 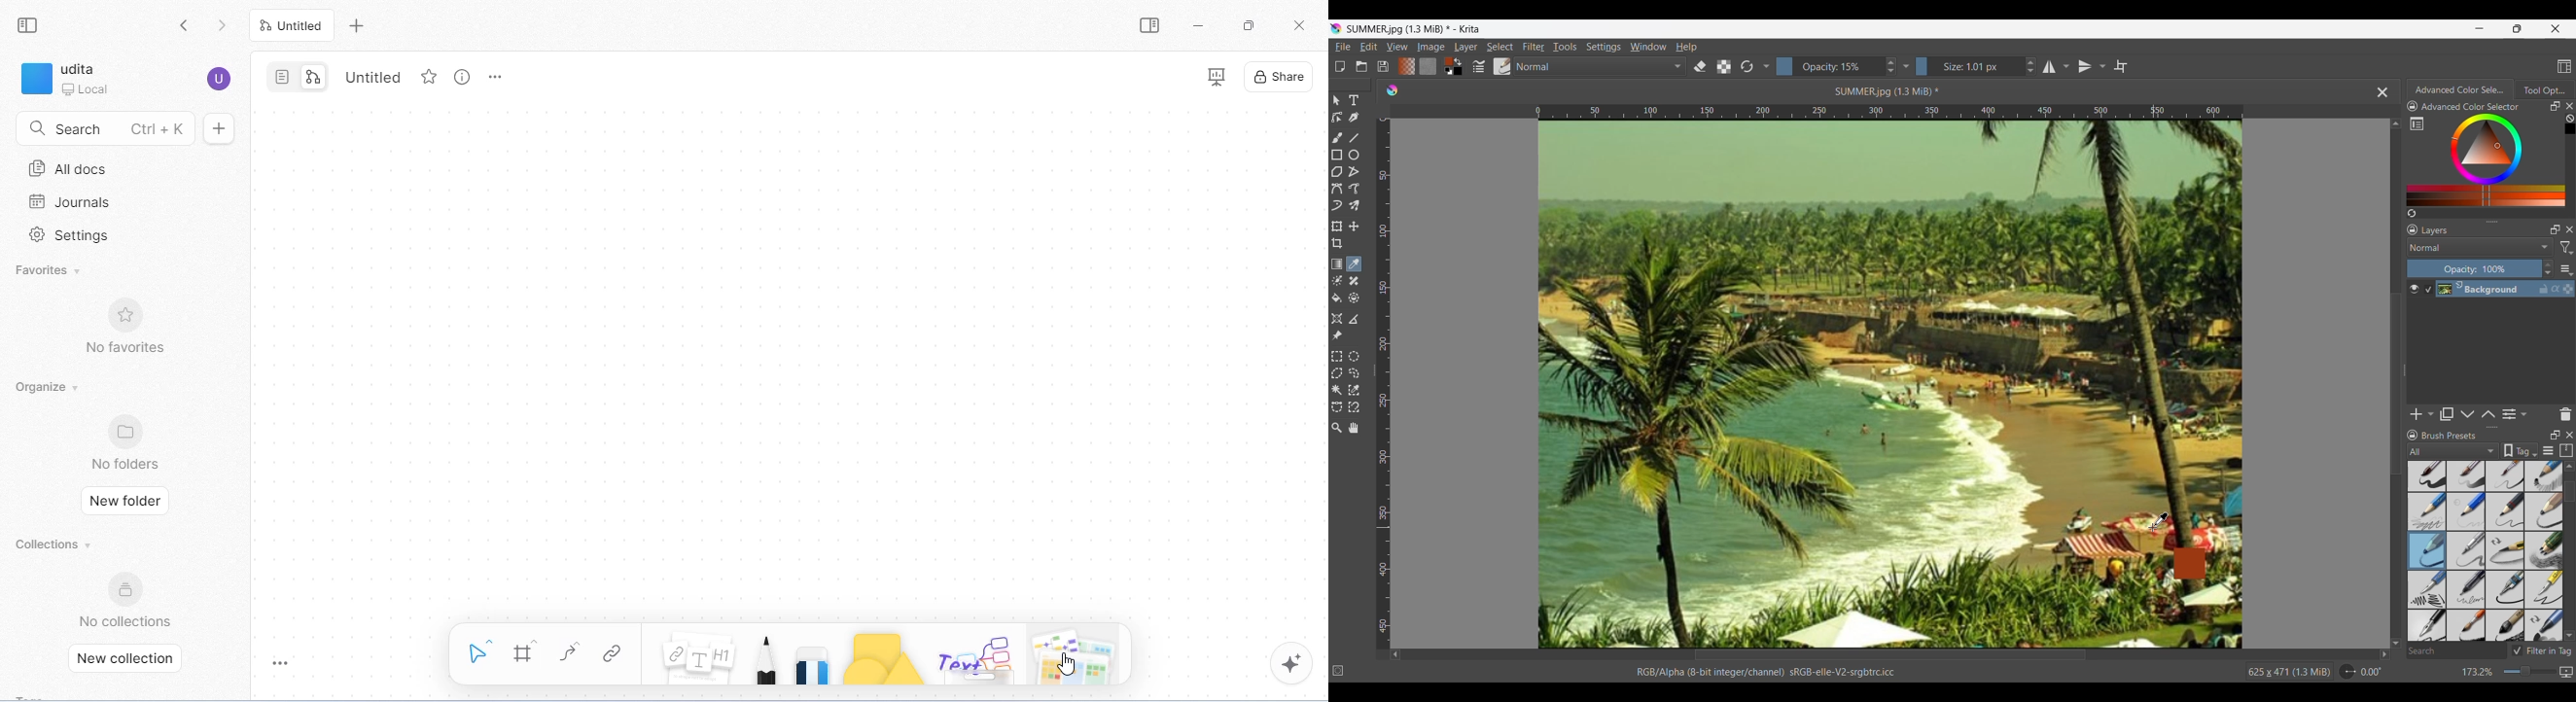 I want to click on Fill patterns, so click(x=1428, y=66).